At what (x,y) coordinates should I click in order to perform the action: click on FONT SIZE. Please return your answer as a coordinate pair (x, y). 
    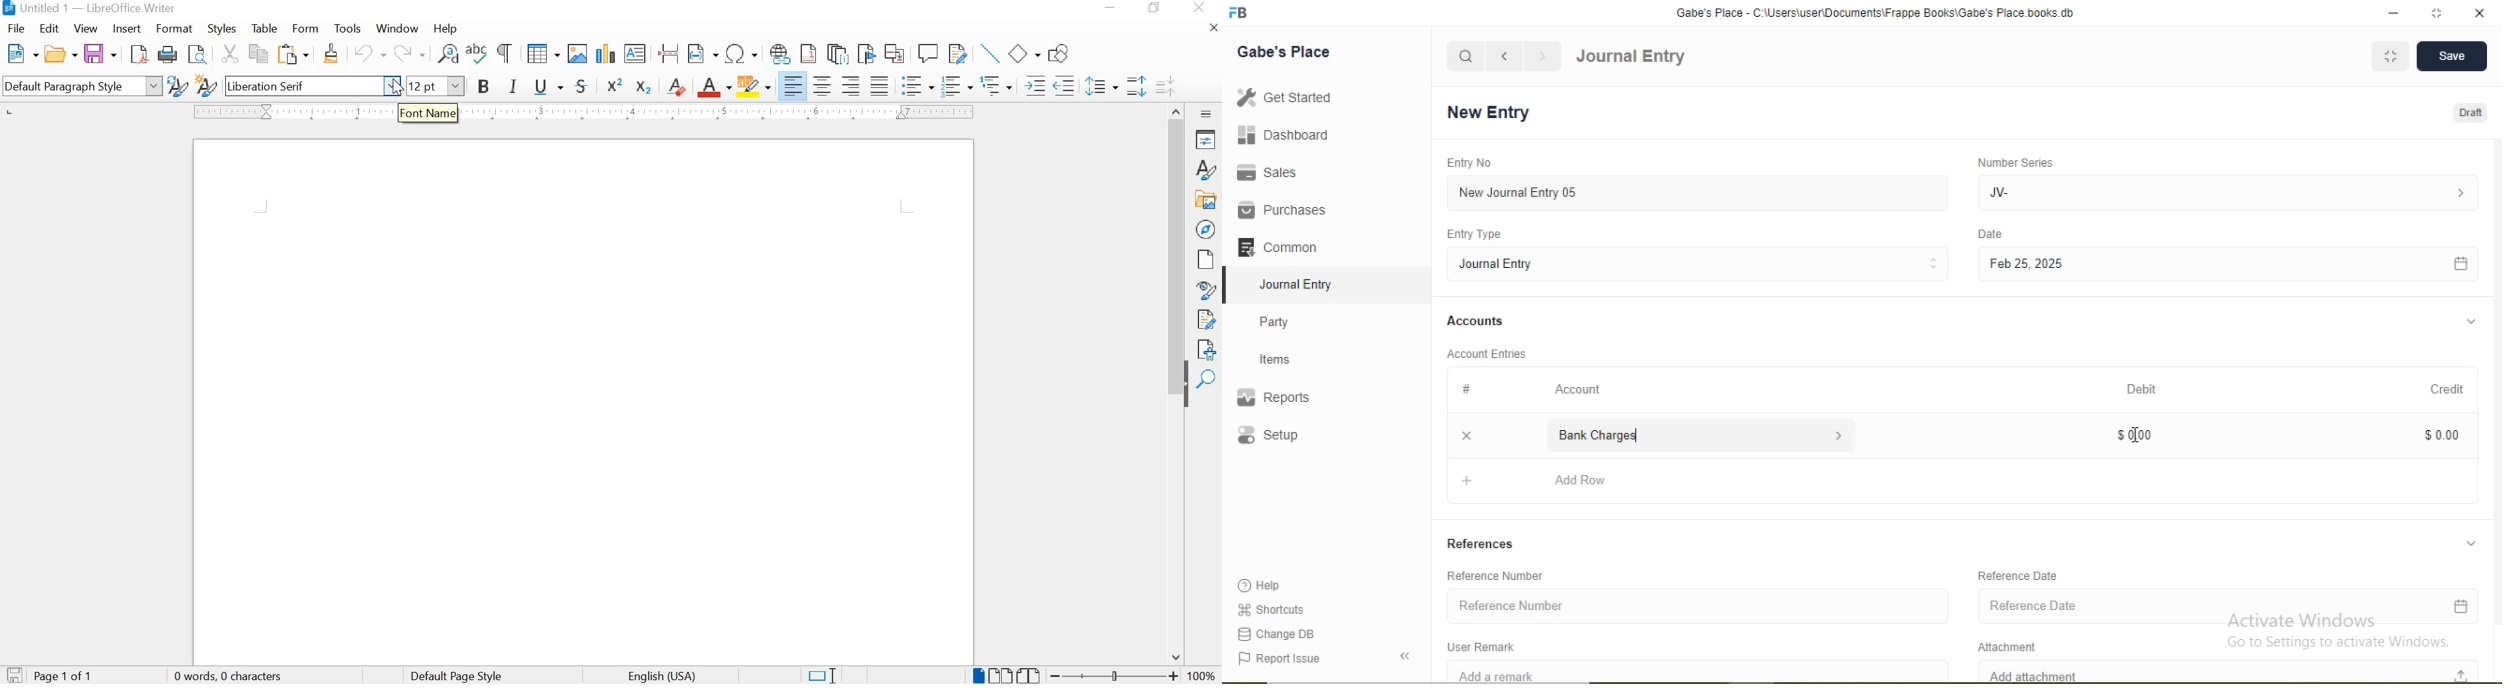
    Looking at the image, I should click on (436, 86).